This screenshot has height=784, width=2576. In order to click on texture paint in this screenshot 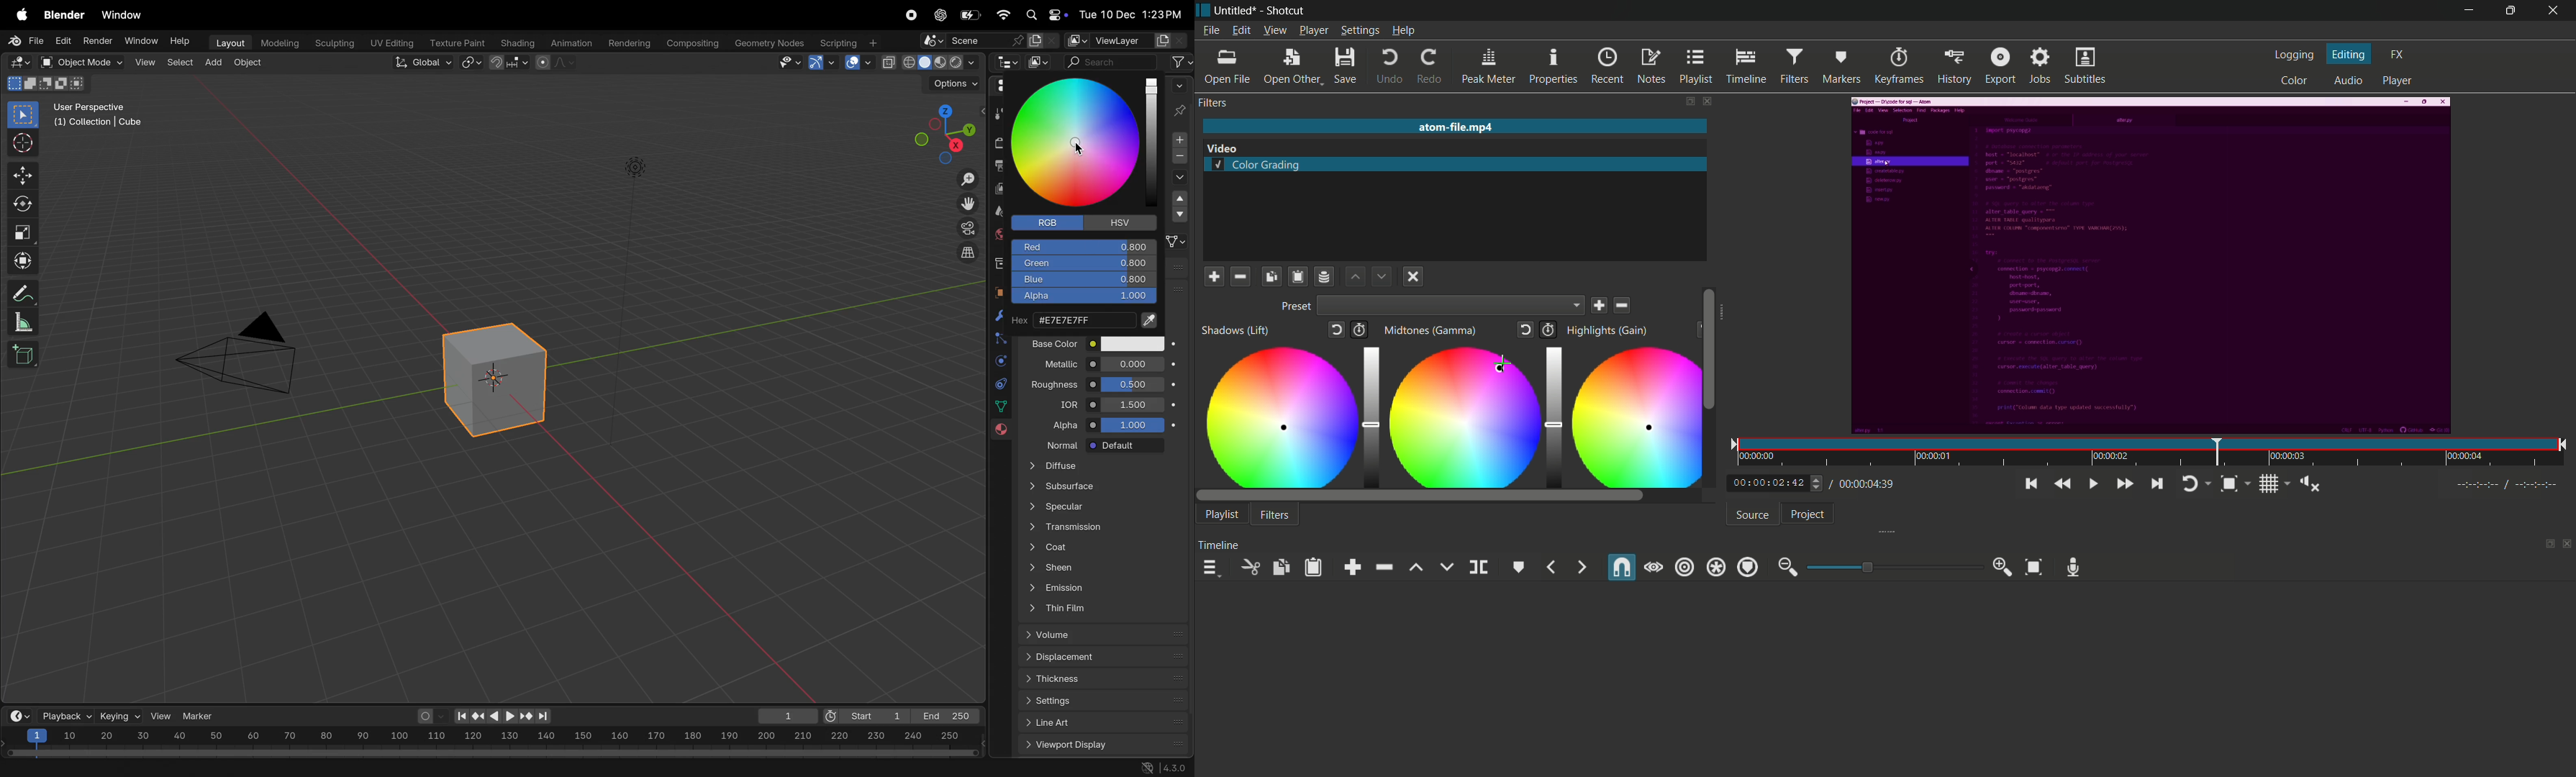, I will do `click(456, 39)`.